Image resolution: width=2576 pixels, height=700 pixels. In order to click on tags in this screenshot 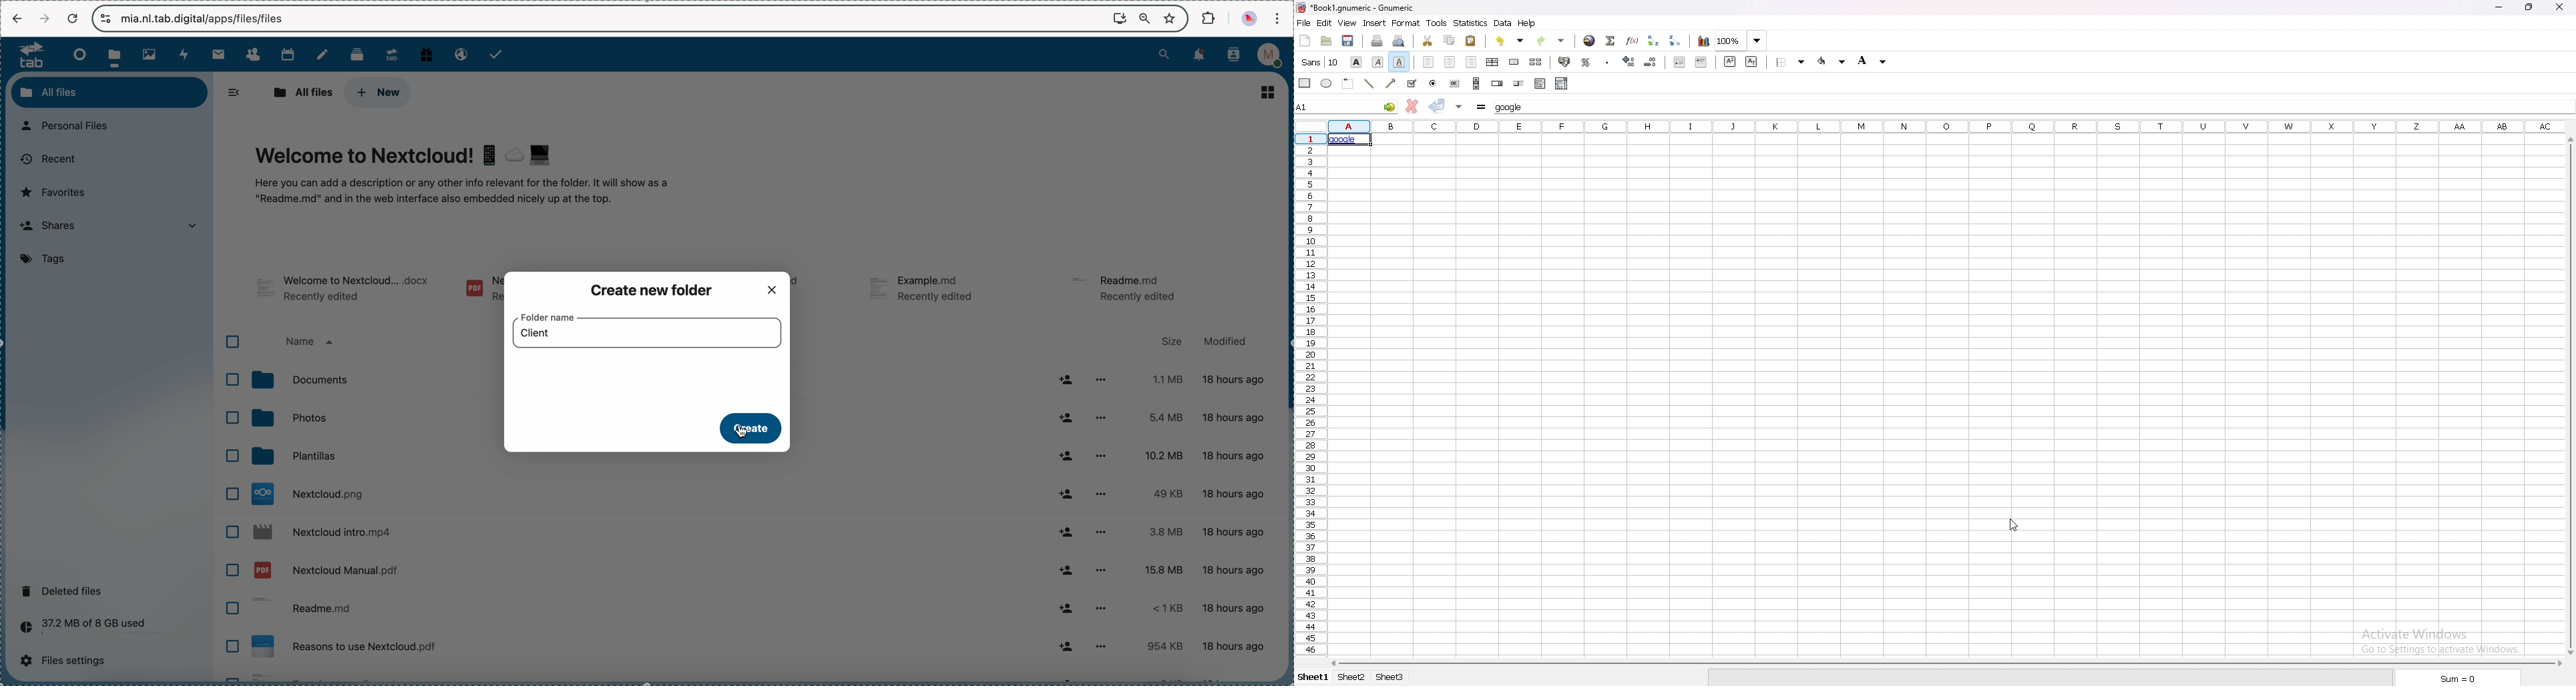, I will do `click(46, 260)`.